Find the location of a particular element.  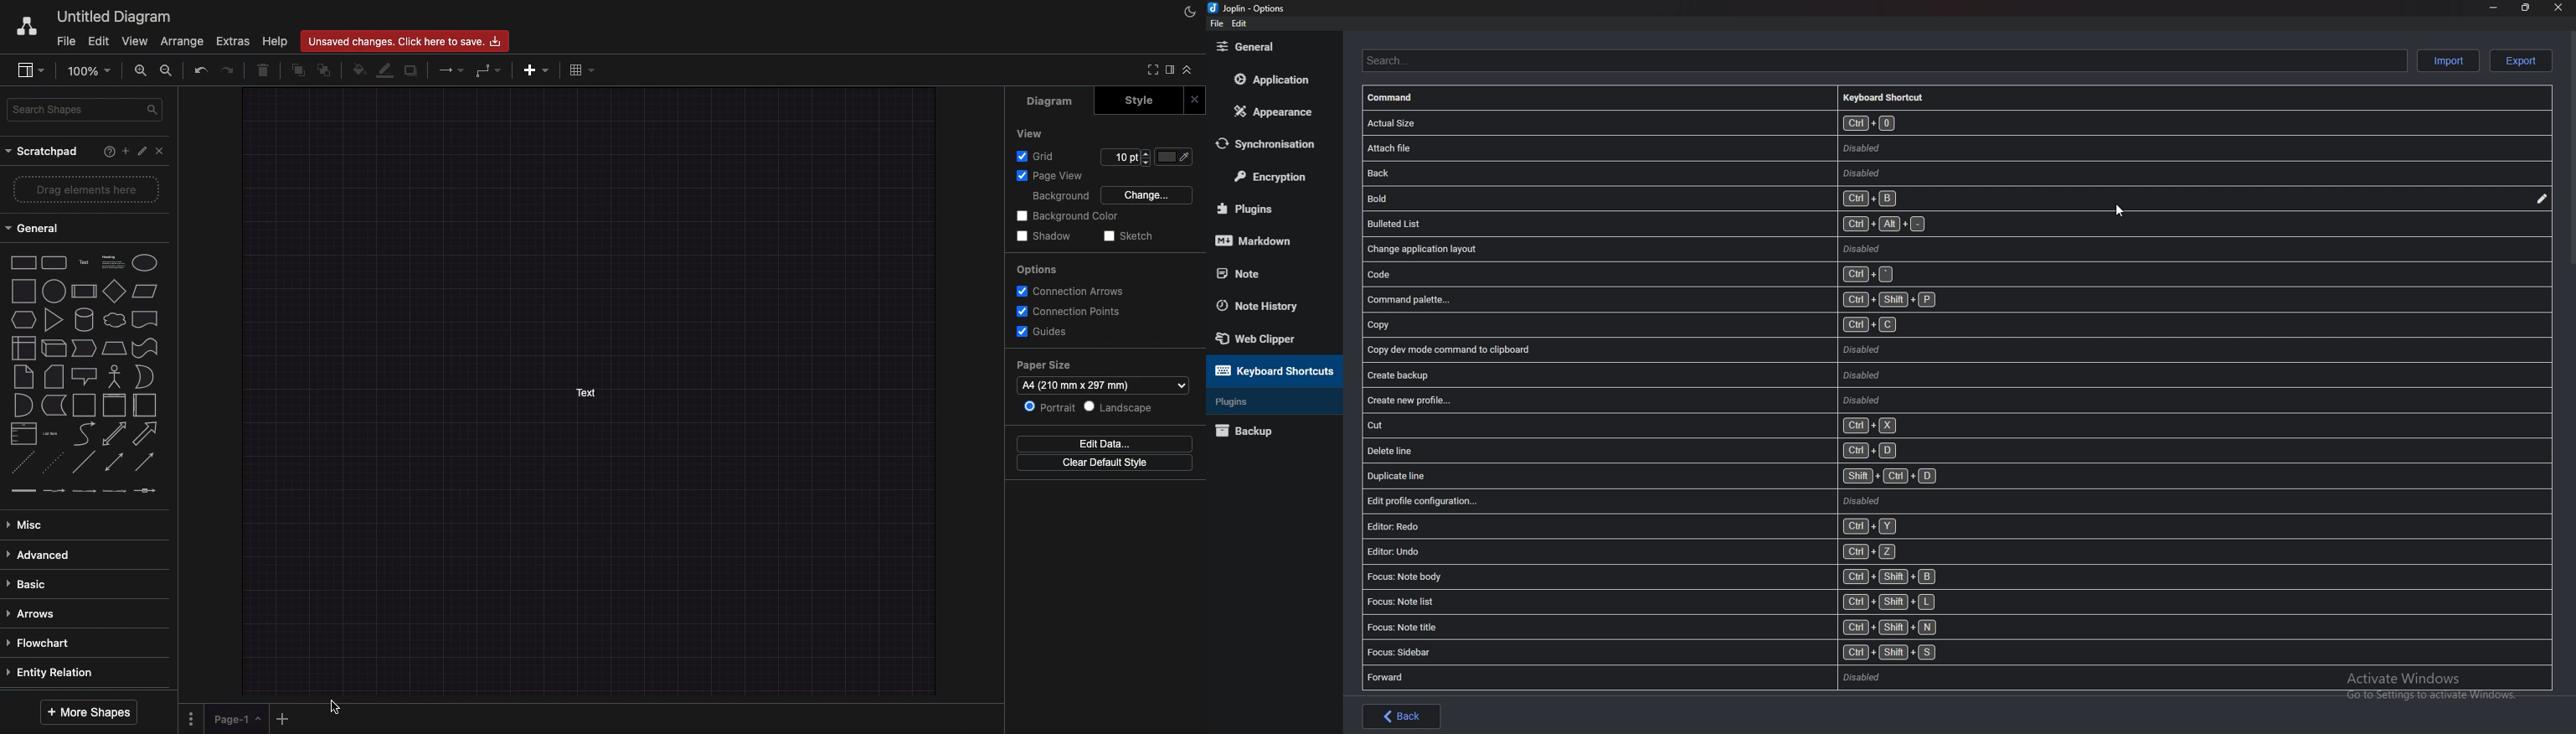

Focus note title is located at coordinates (1656, 627).